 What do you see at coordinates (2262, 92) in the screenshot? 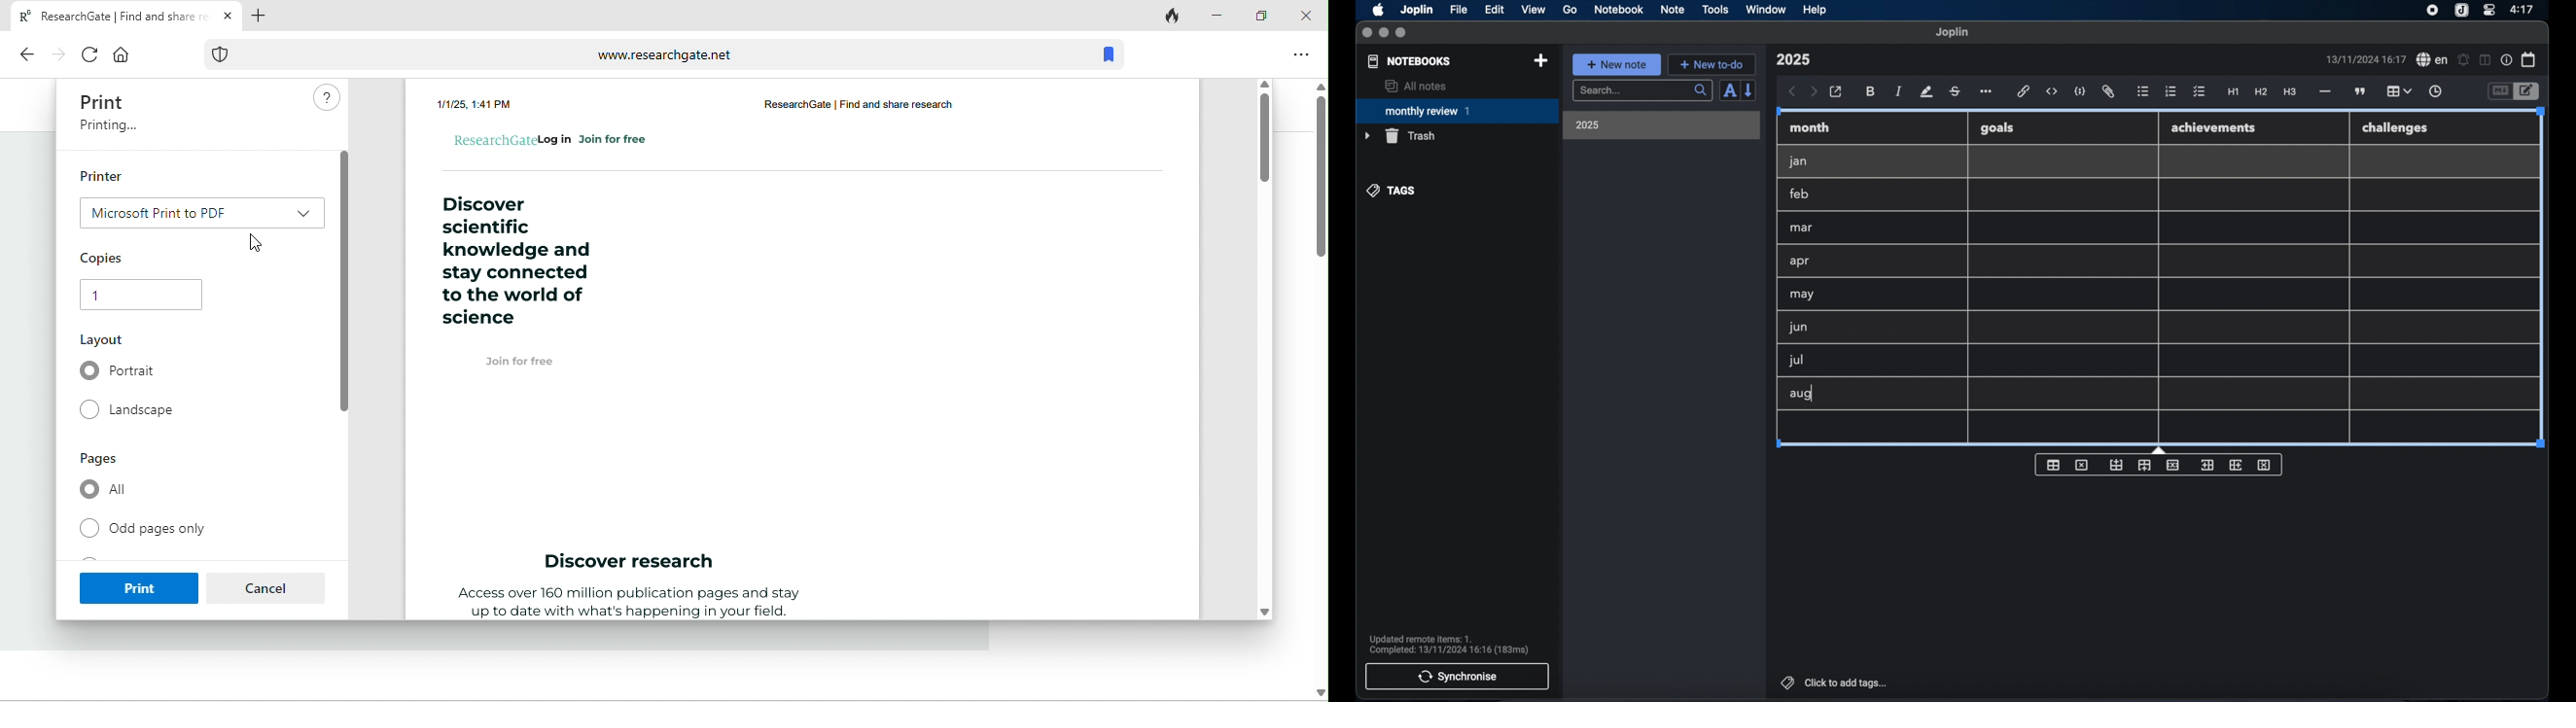
I see `heading 2` at bounding box center [2262, 92].